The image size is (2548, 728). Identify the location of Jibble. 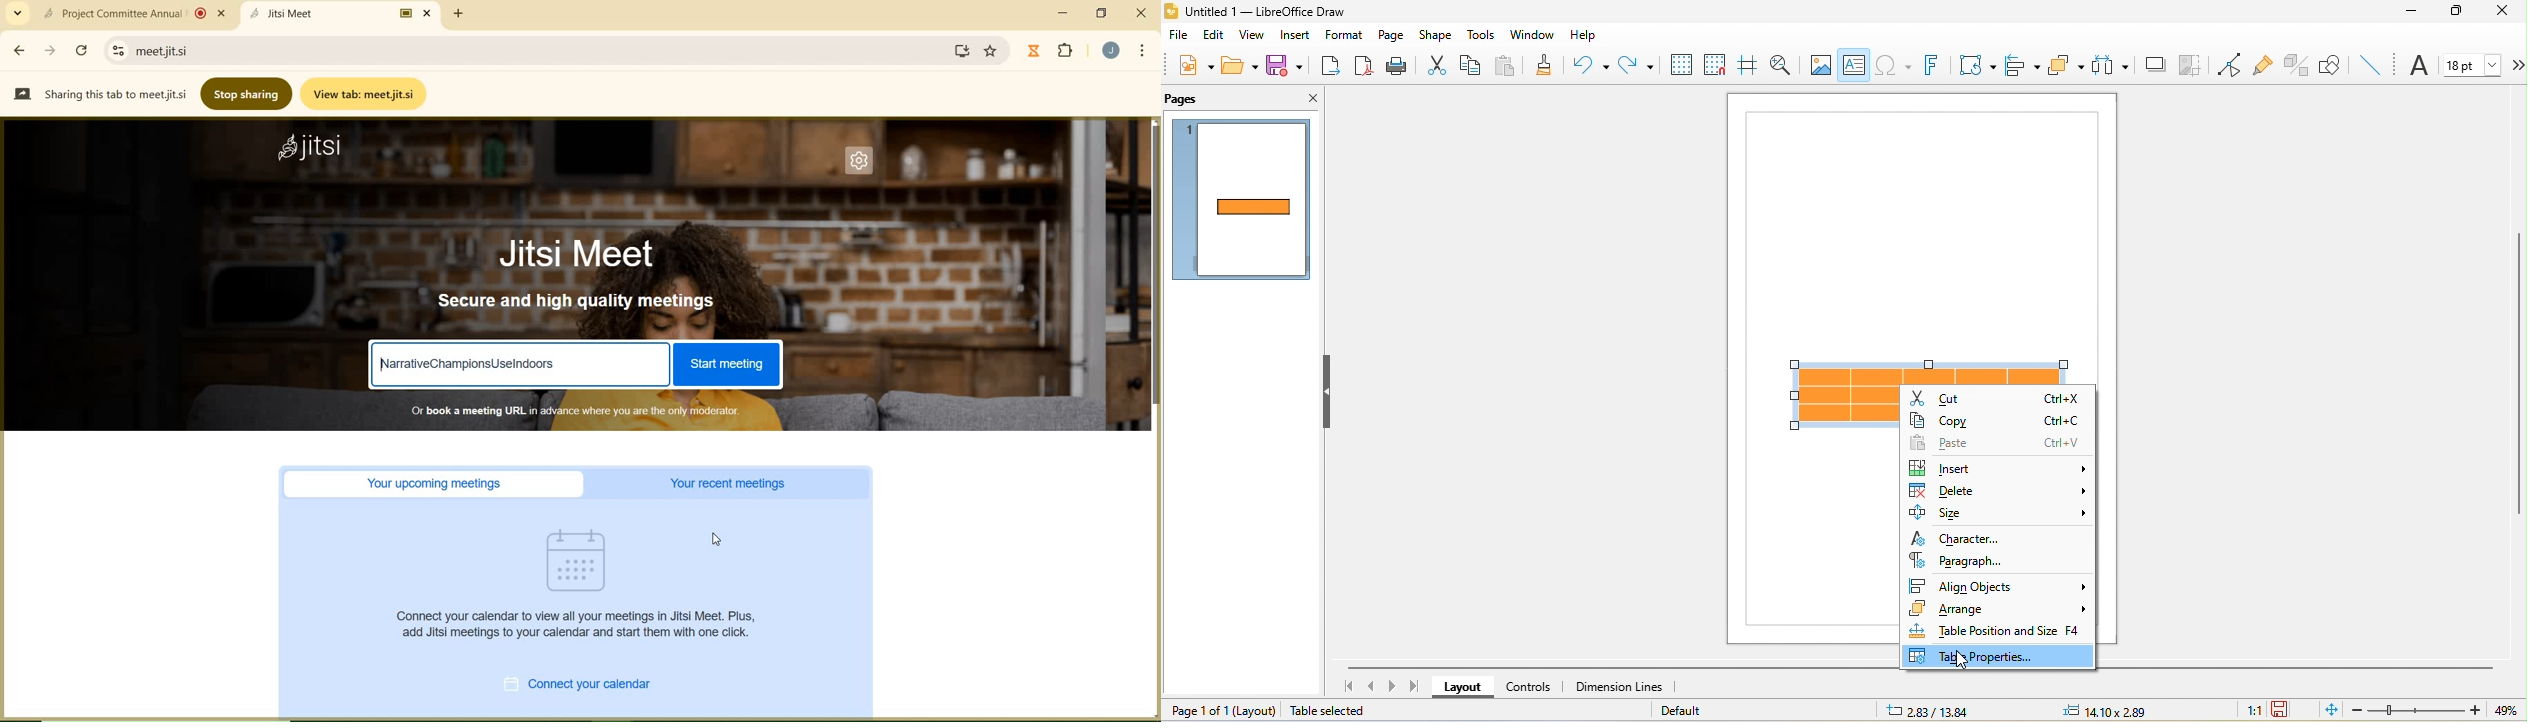
(1035, 50).